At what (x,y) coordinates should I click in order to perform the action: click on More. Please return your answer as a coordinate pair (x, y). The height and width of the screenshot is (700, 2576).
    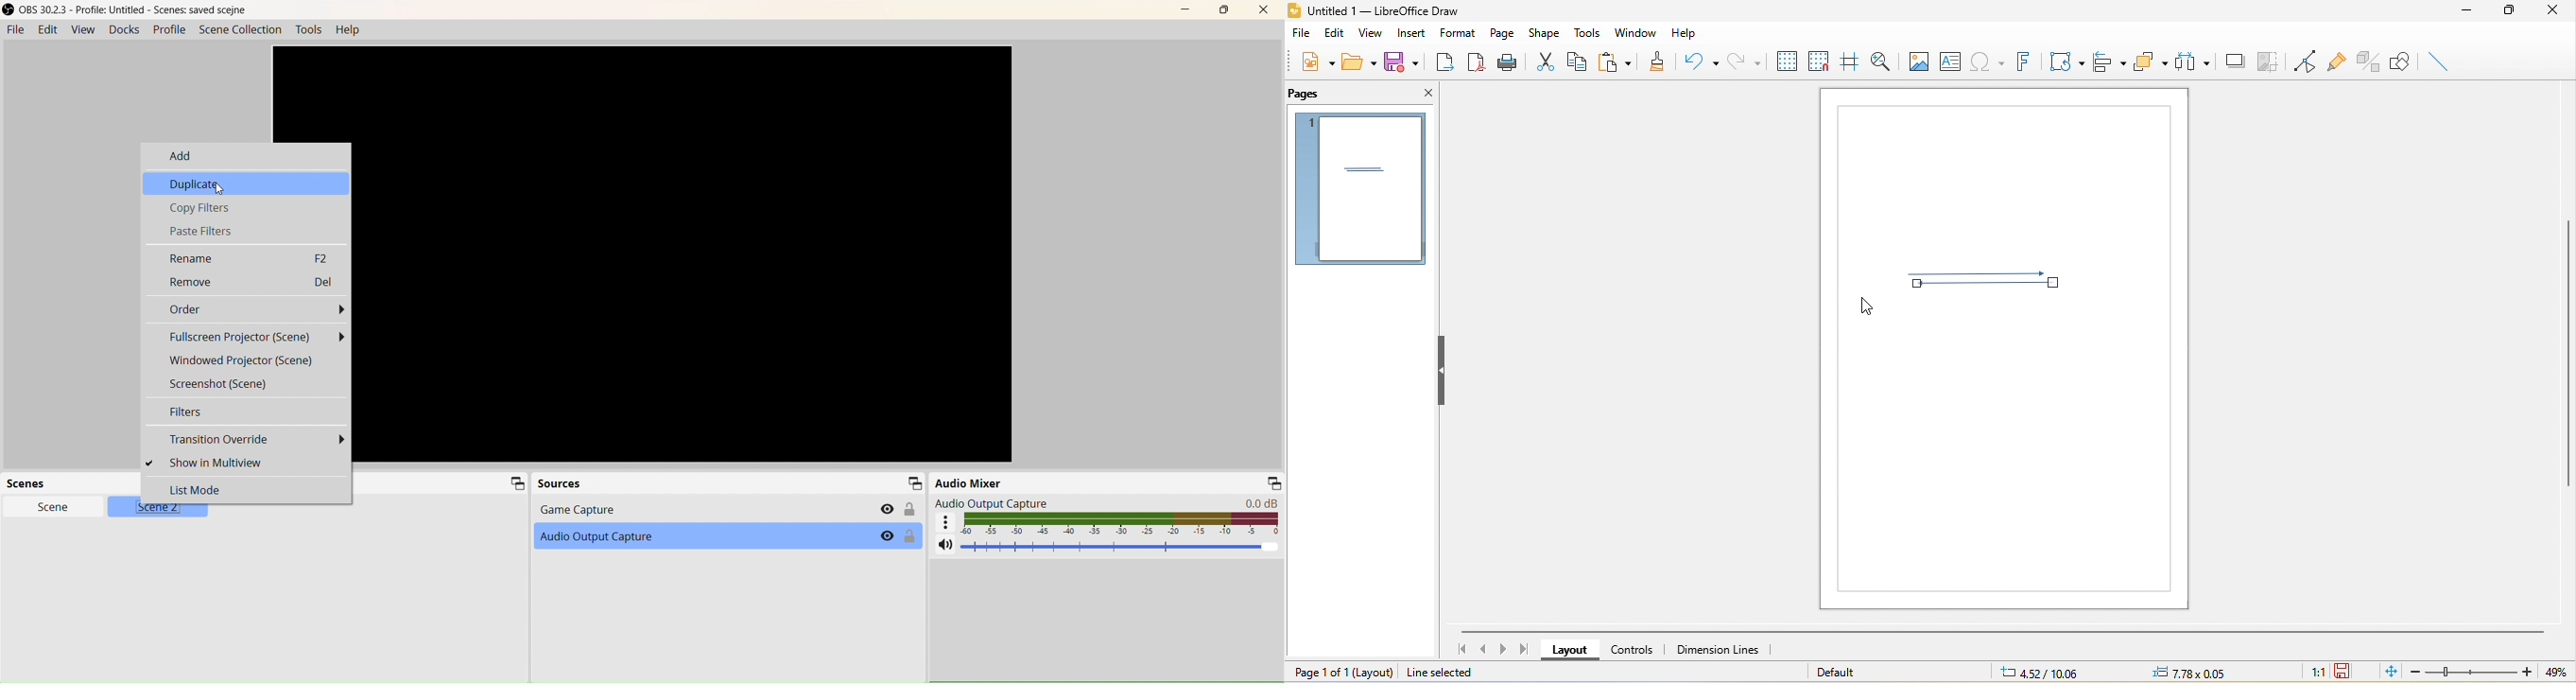
    Looking at the image, I should click on (945, 522).